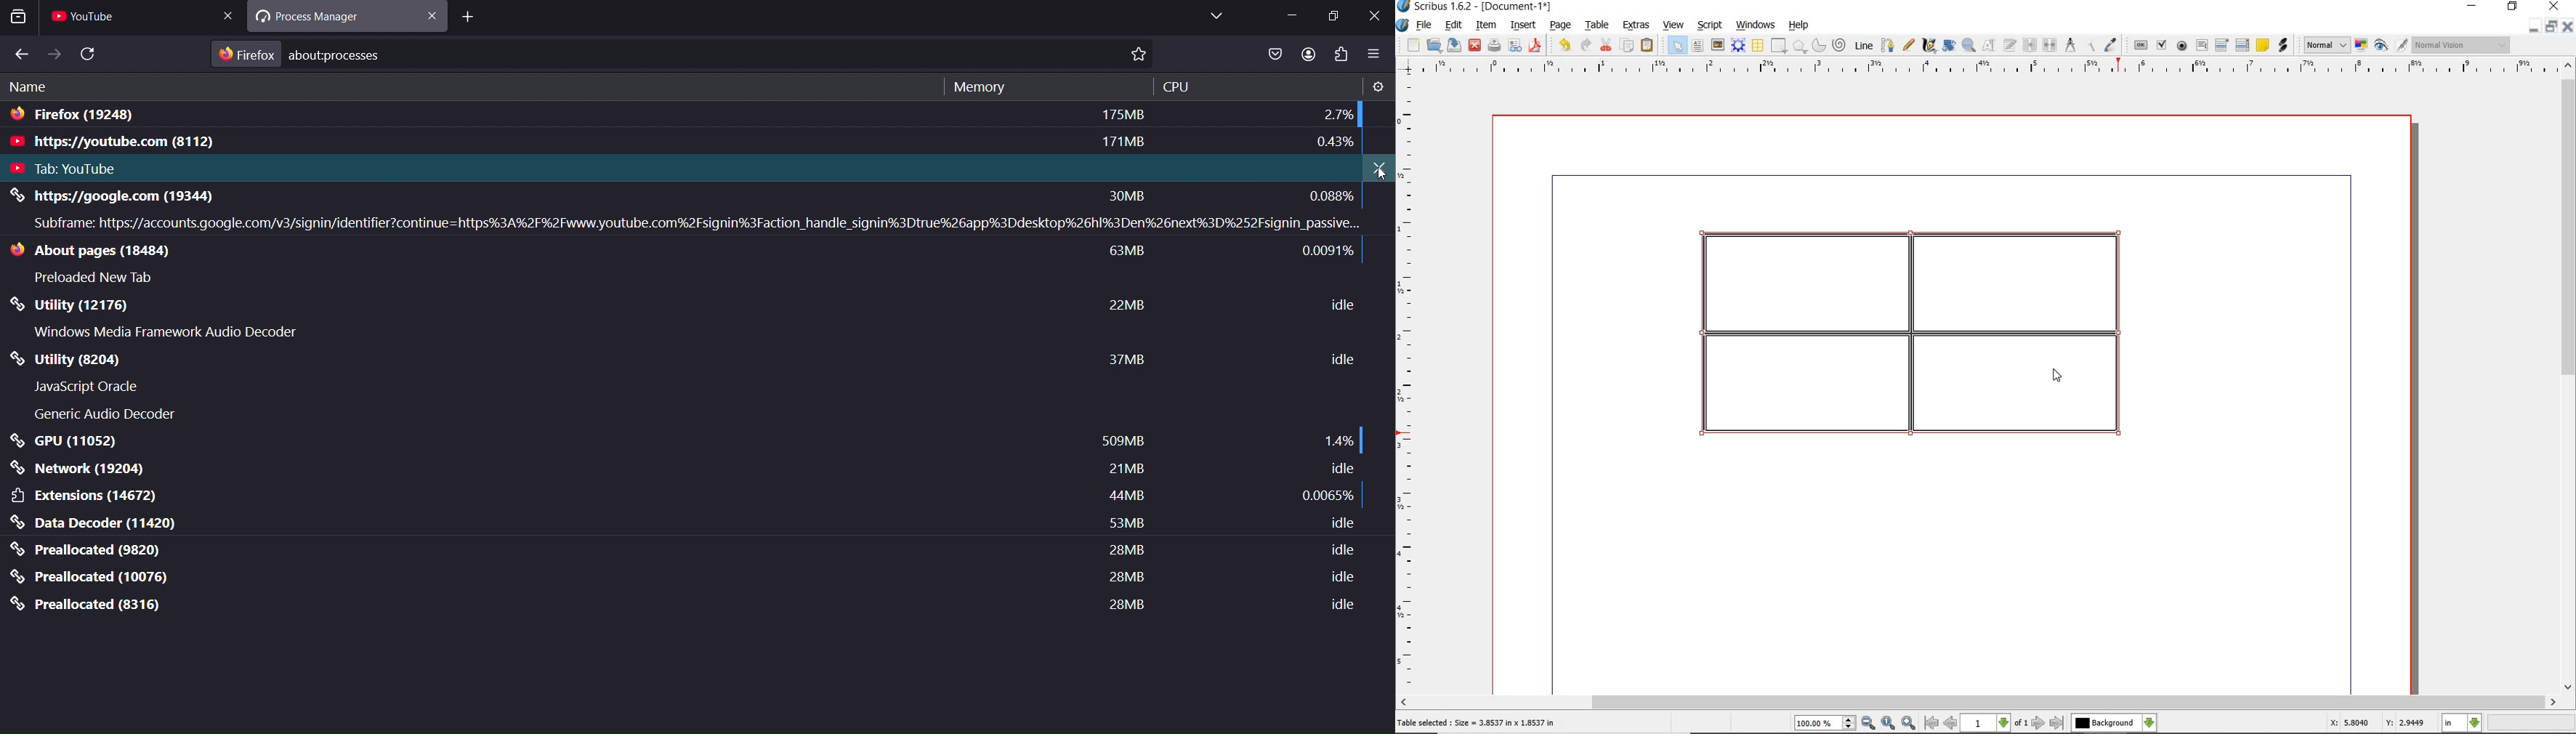 The width and height of the screenshot is (2576, 756). Describe the element at coordinates (1800, 47) in the screenshot. I see `shape` at that location.